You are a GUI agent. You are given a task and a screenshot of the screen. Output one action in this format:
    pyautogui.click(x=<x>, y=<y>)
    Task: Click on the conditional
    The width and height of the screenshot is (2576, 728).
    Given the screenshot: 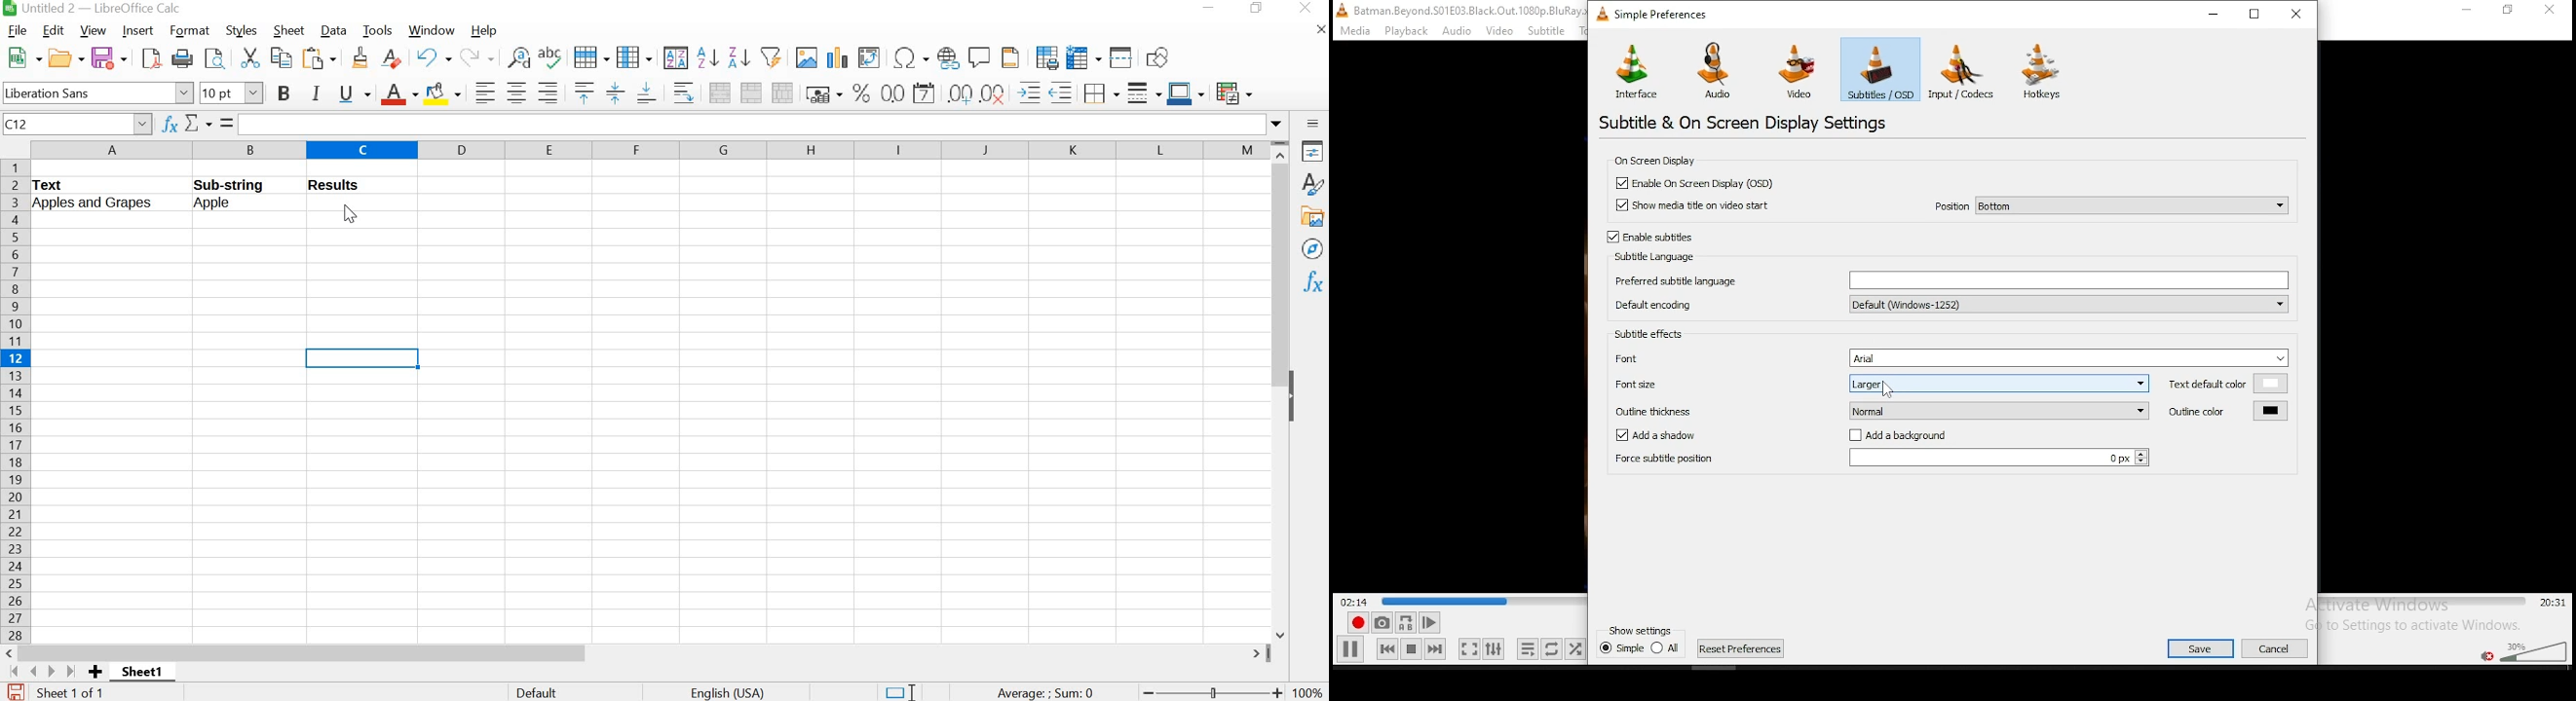 What is the action you would take?
    pyautogui.click(x=1235, y=93)
    